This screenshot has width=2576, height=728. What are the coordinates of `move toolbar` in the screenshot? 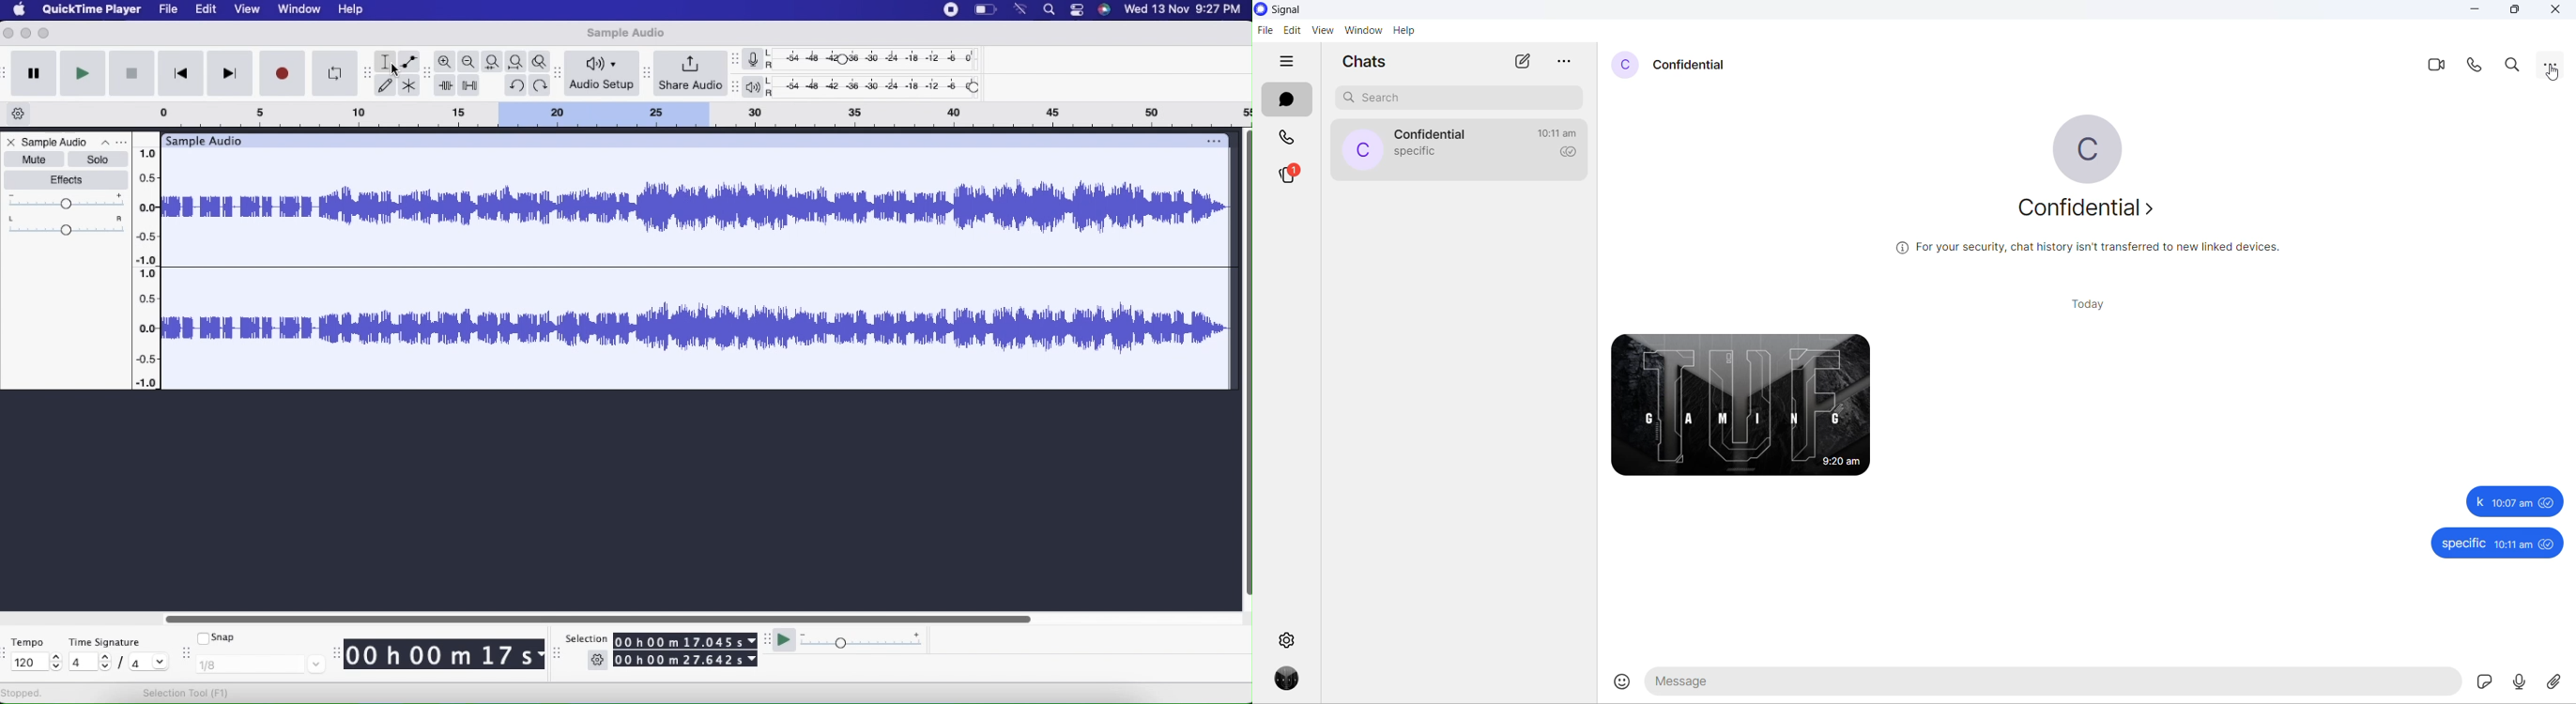 It's located at (8, 653).